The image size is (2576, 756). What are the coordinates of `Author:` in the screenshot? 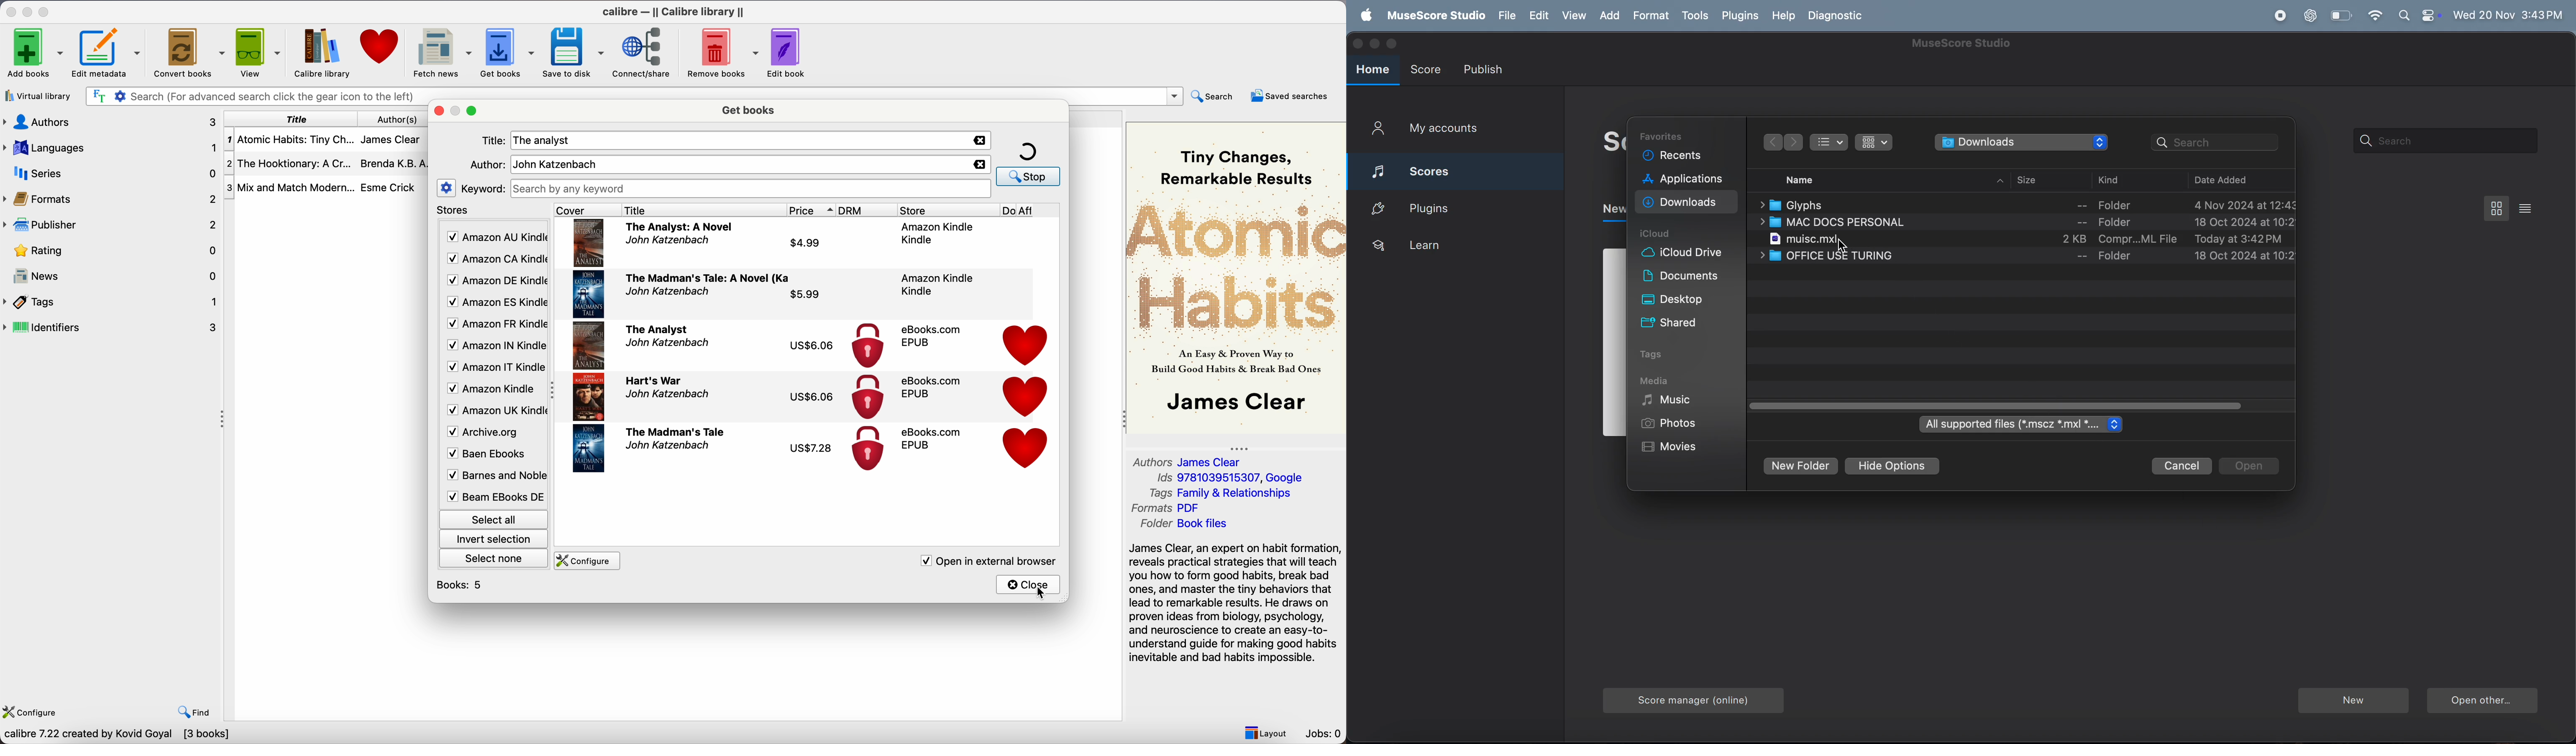 It's located at (487, 165).